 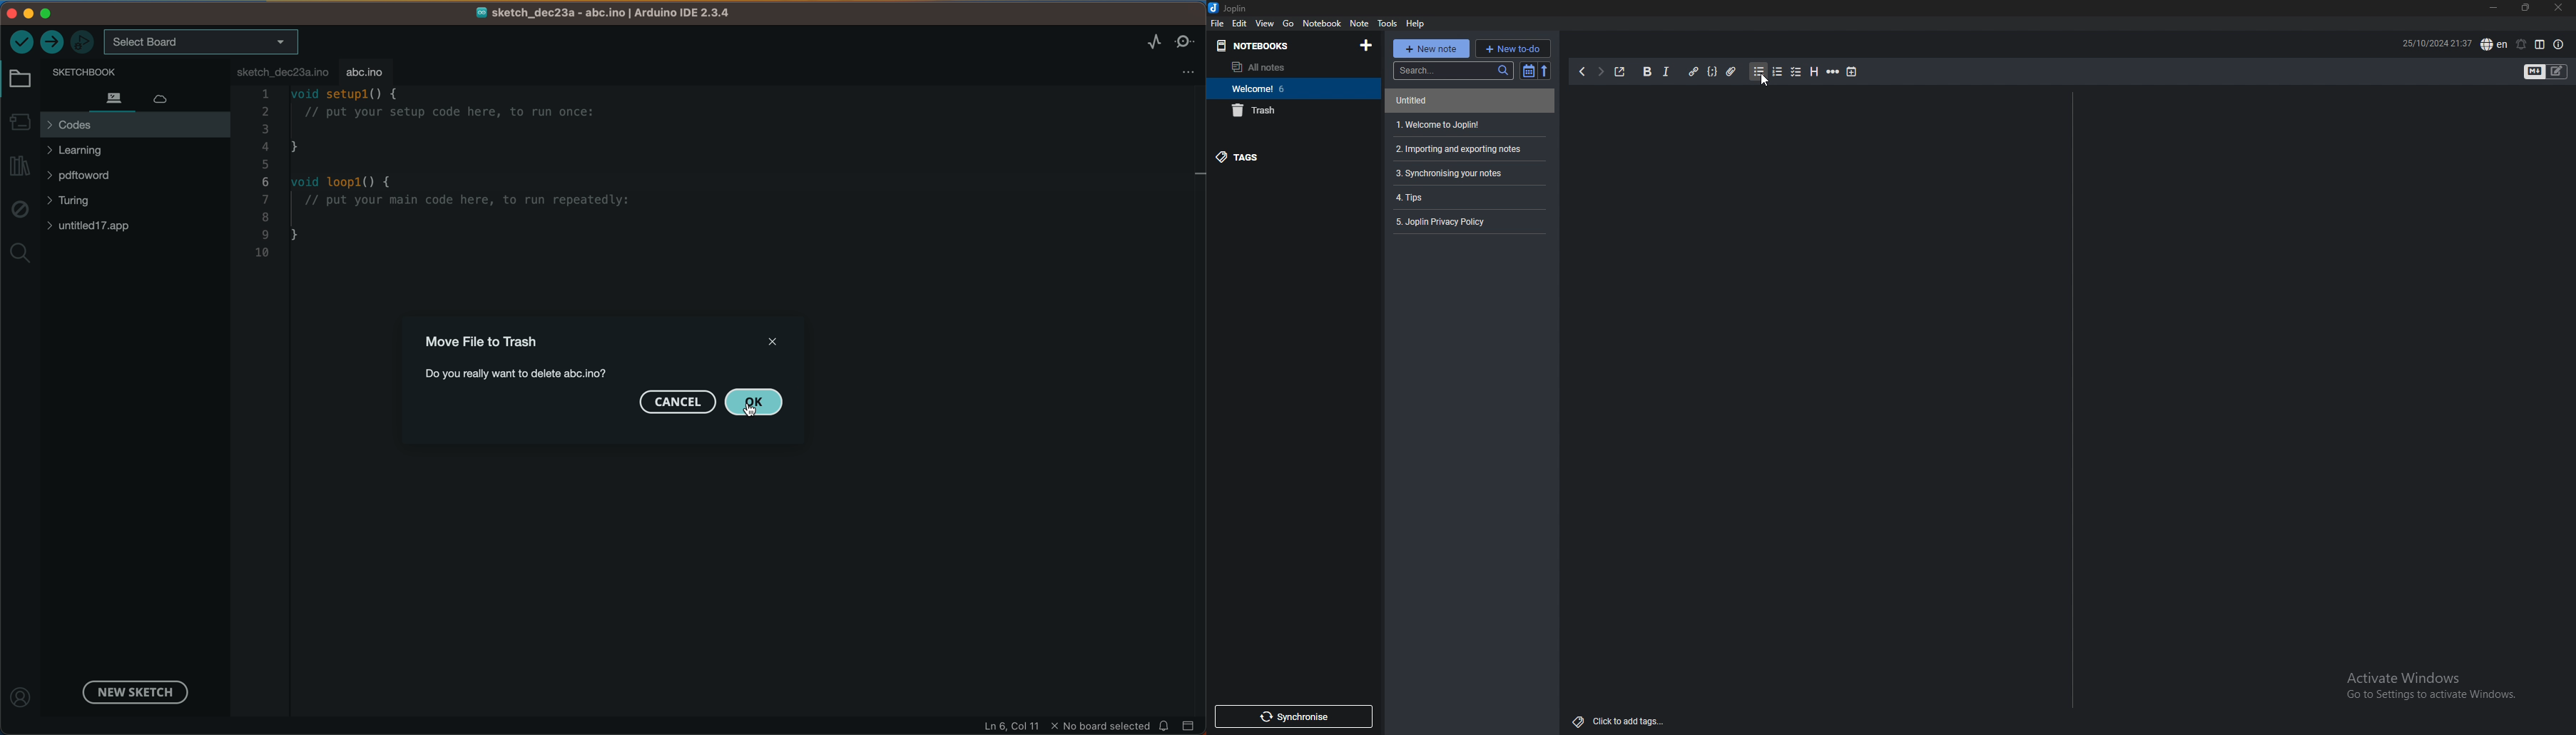 What do you see at coordinates (1514, 48) in the screenshot?
I see `New todo` at bounding box center [1514, 48].